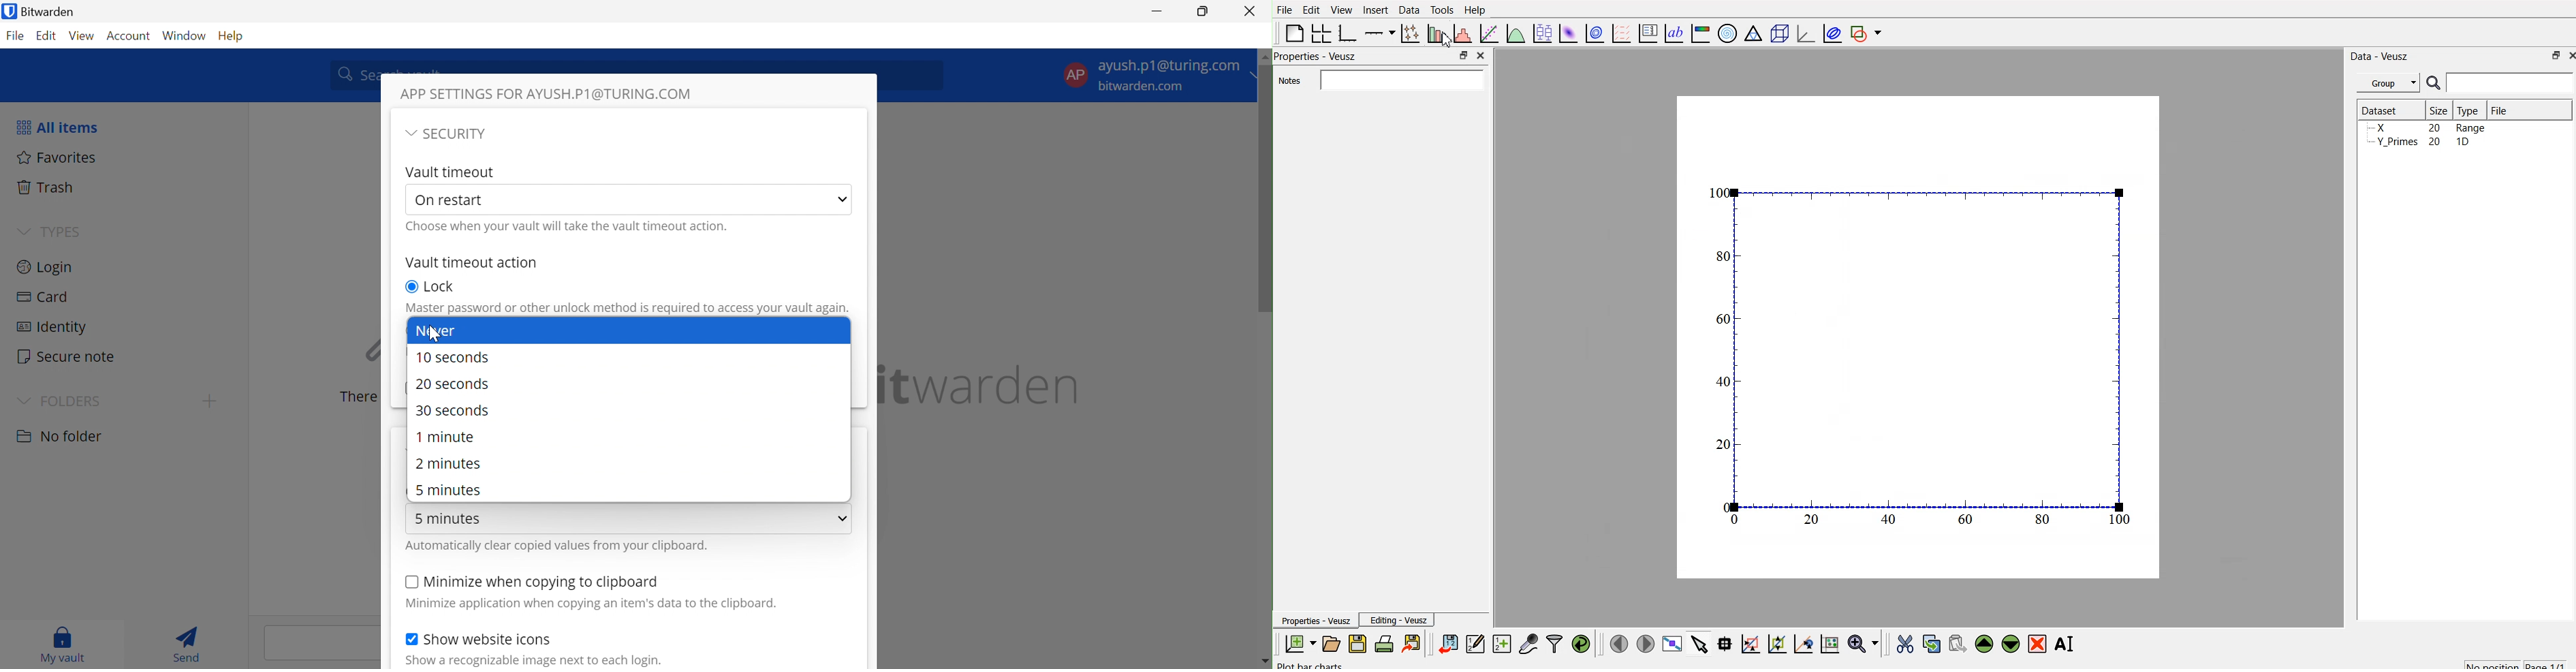  I want to click on Card, so click(44, 298).